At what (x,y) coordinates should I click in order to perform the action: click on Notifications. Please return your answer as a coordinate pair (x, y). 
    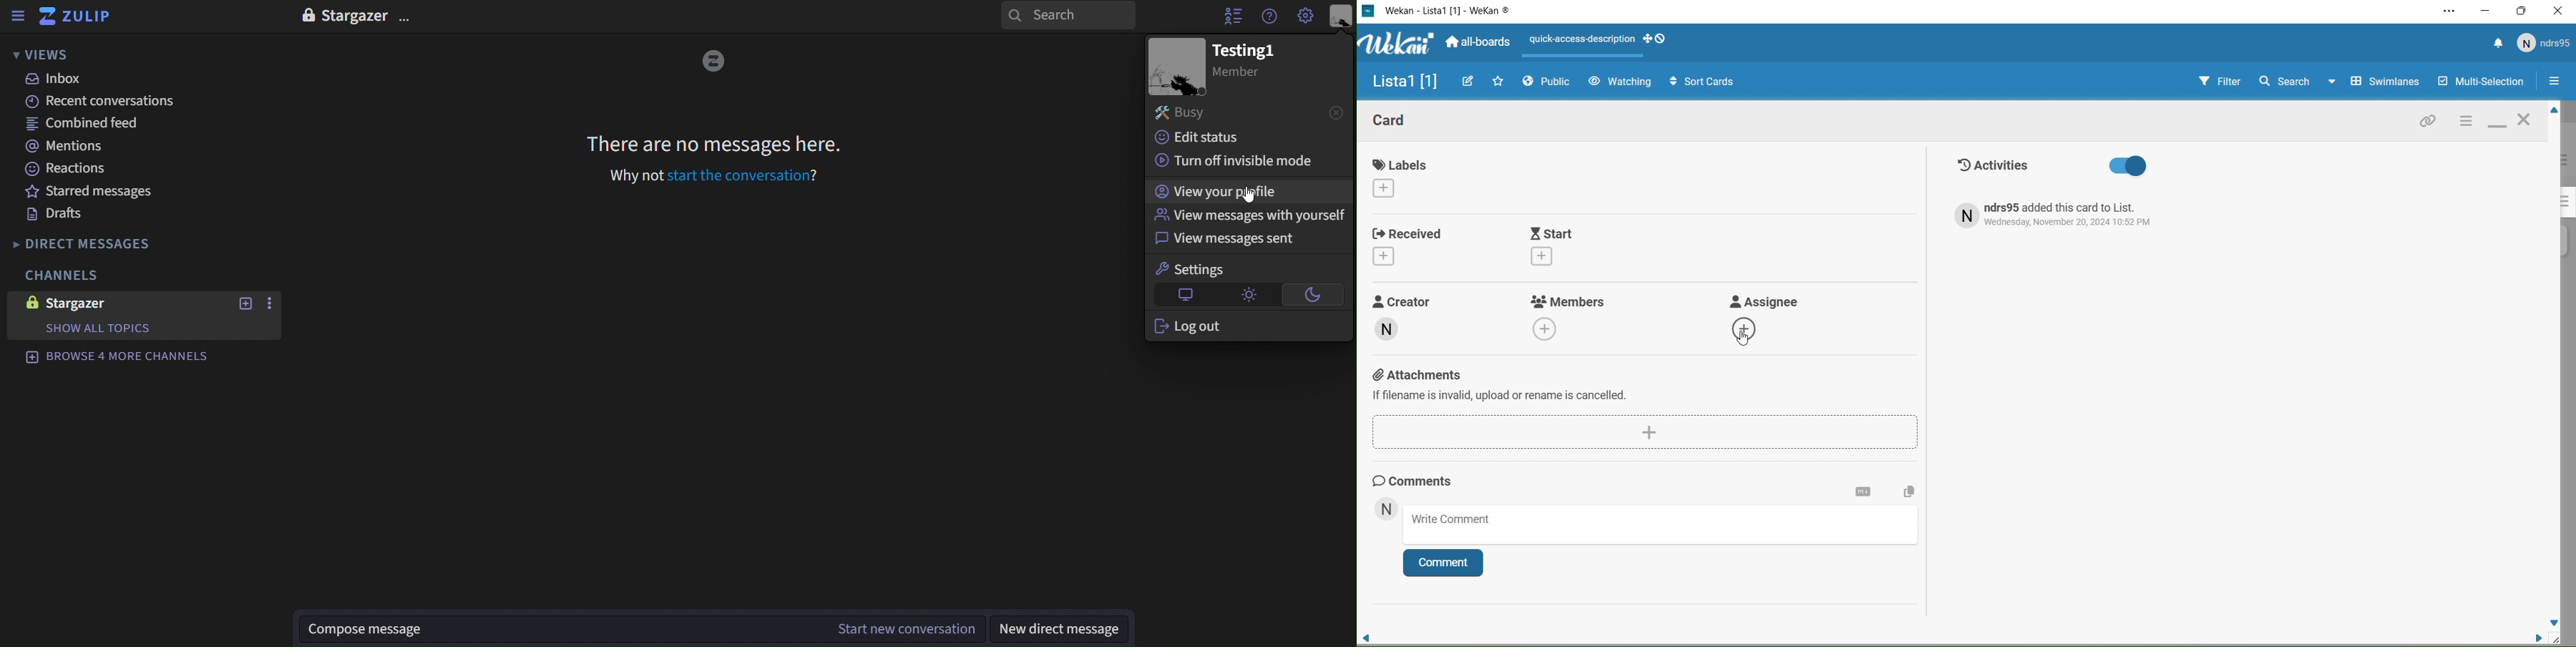
    Looking at the image, I should click on (2499, 44).